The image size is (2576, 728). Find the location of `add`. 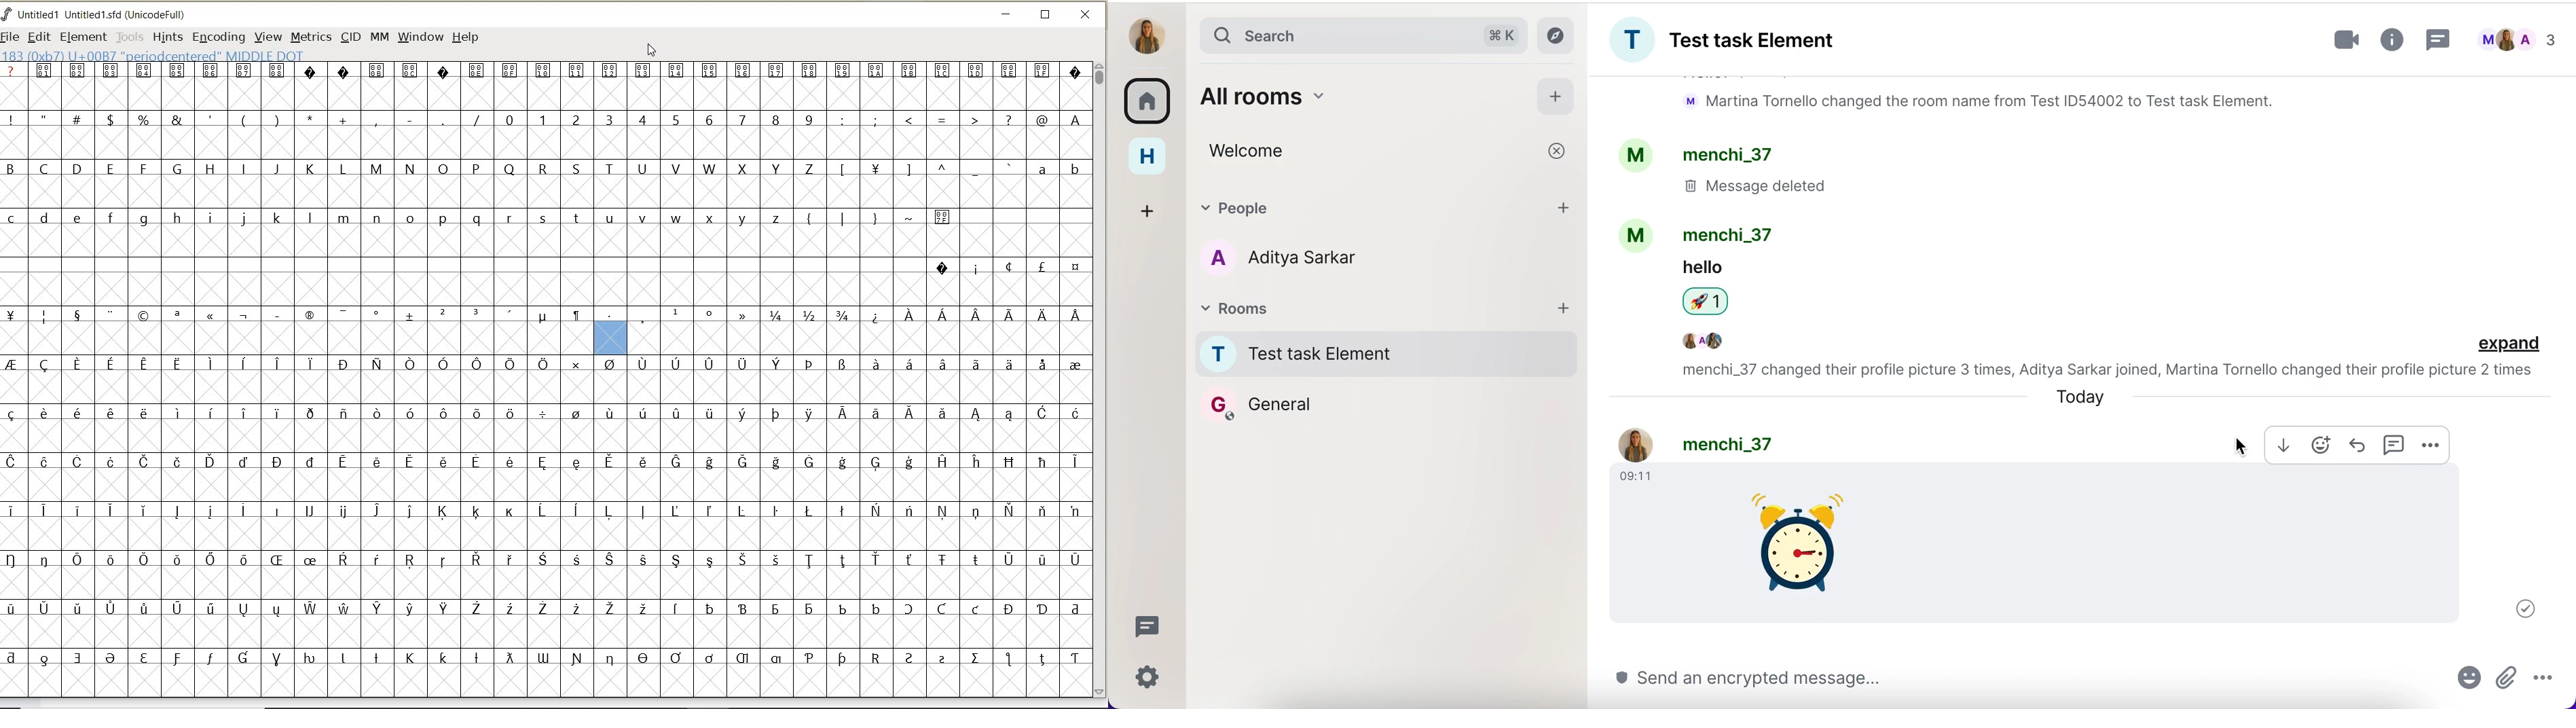

add is located at coordinates (1569, 208).